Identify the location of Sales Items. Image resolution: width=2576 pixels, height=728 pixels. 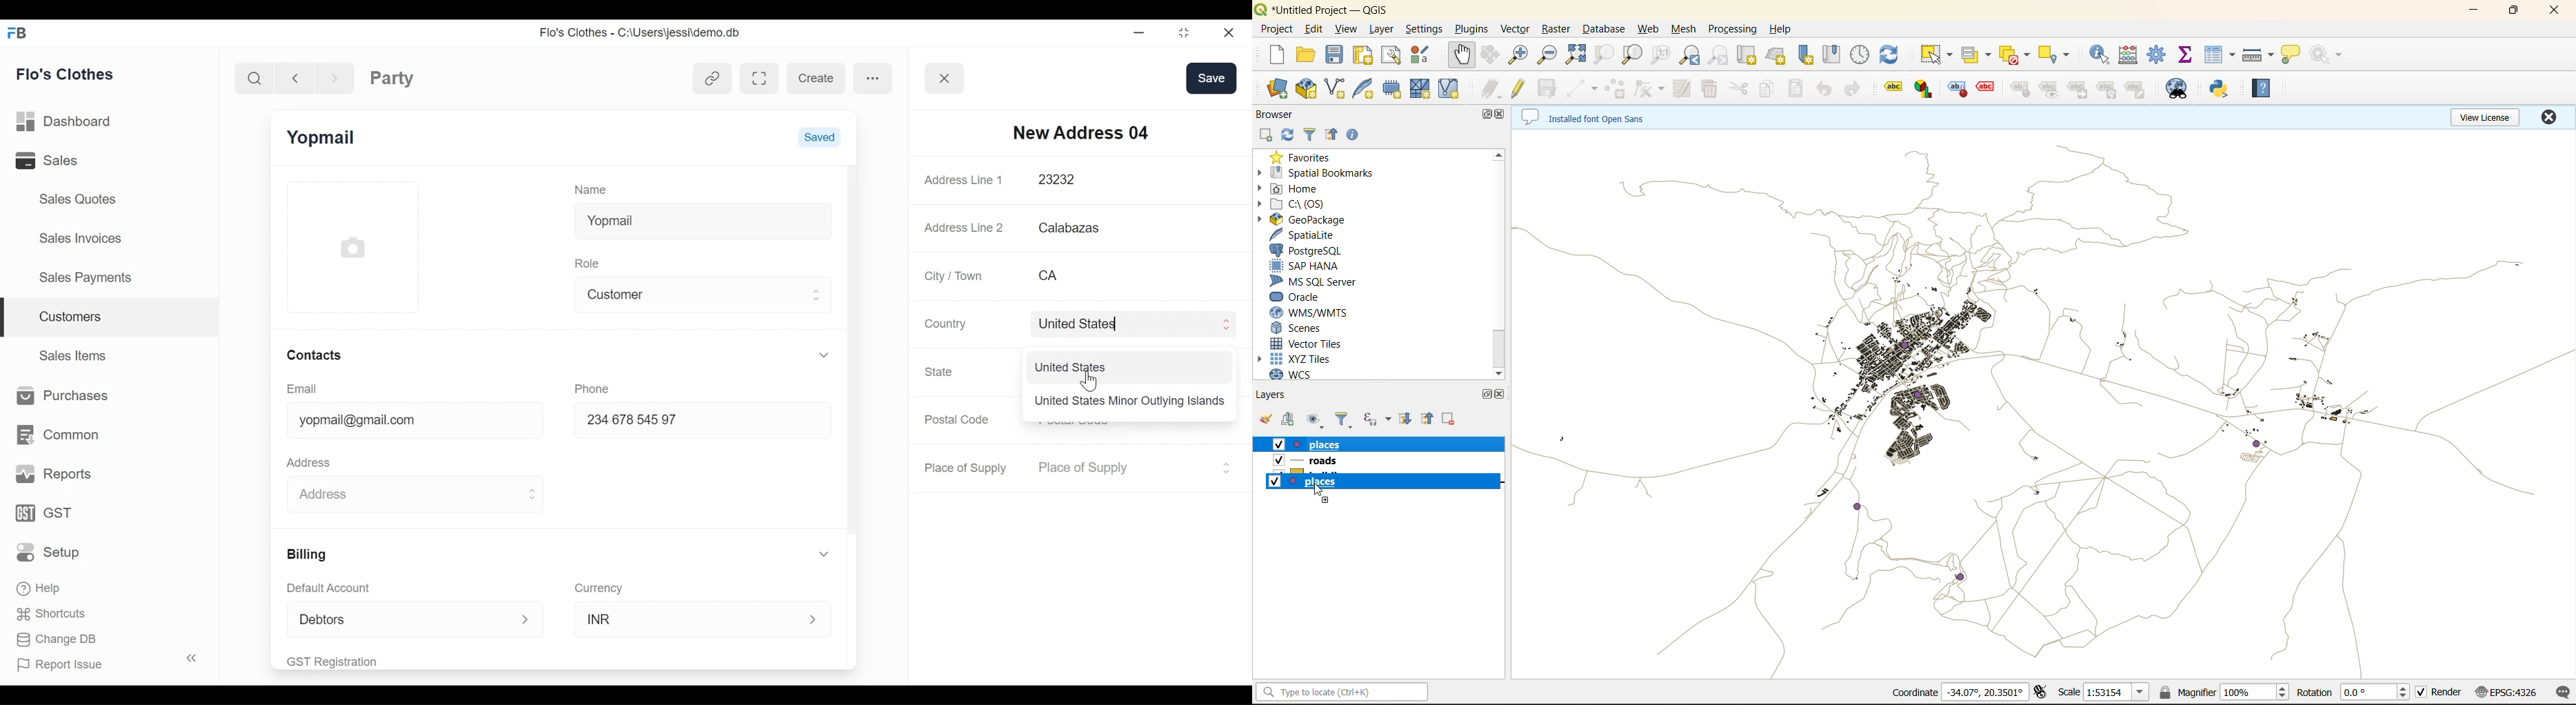
(74, 354).